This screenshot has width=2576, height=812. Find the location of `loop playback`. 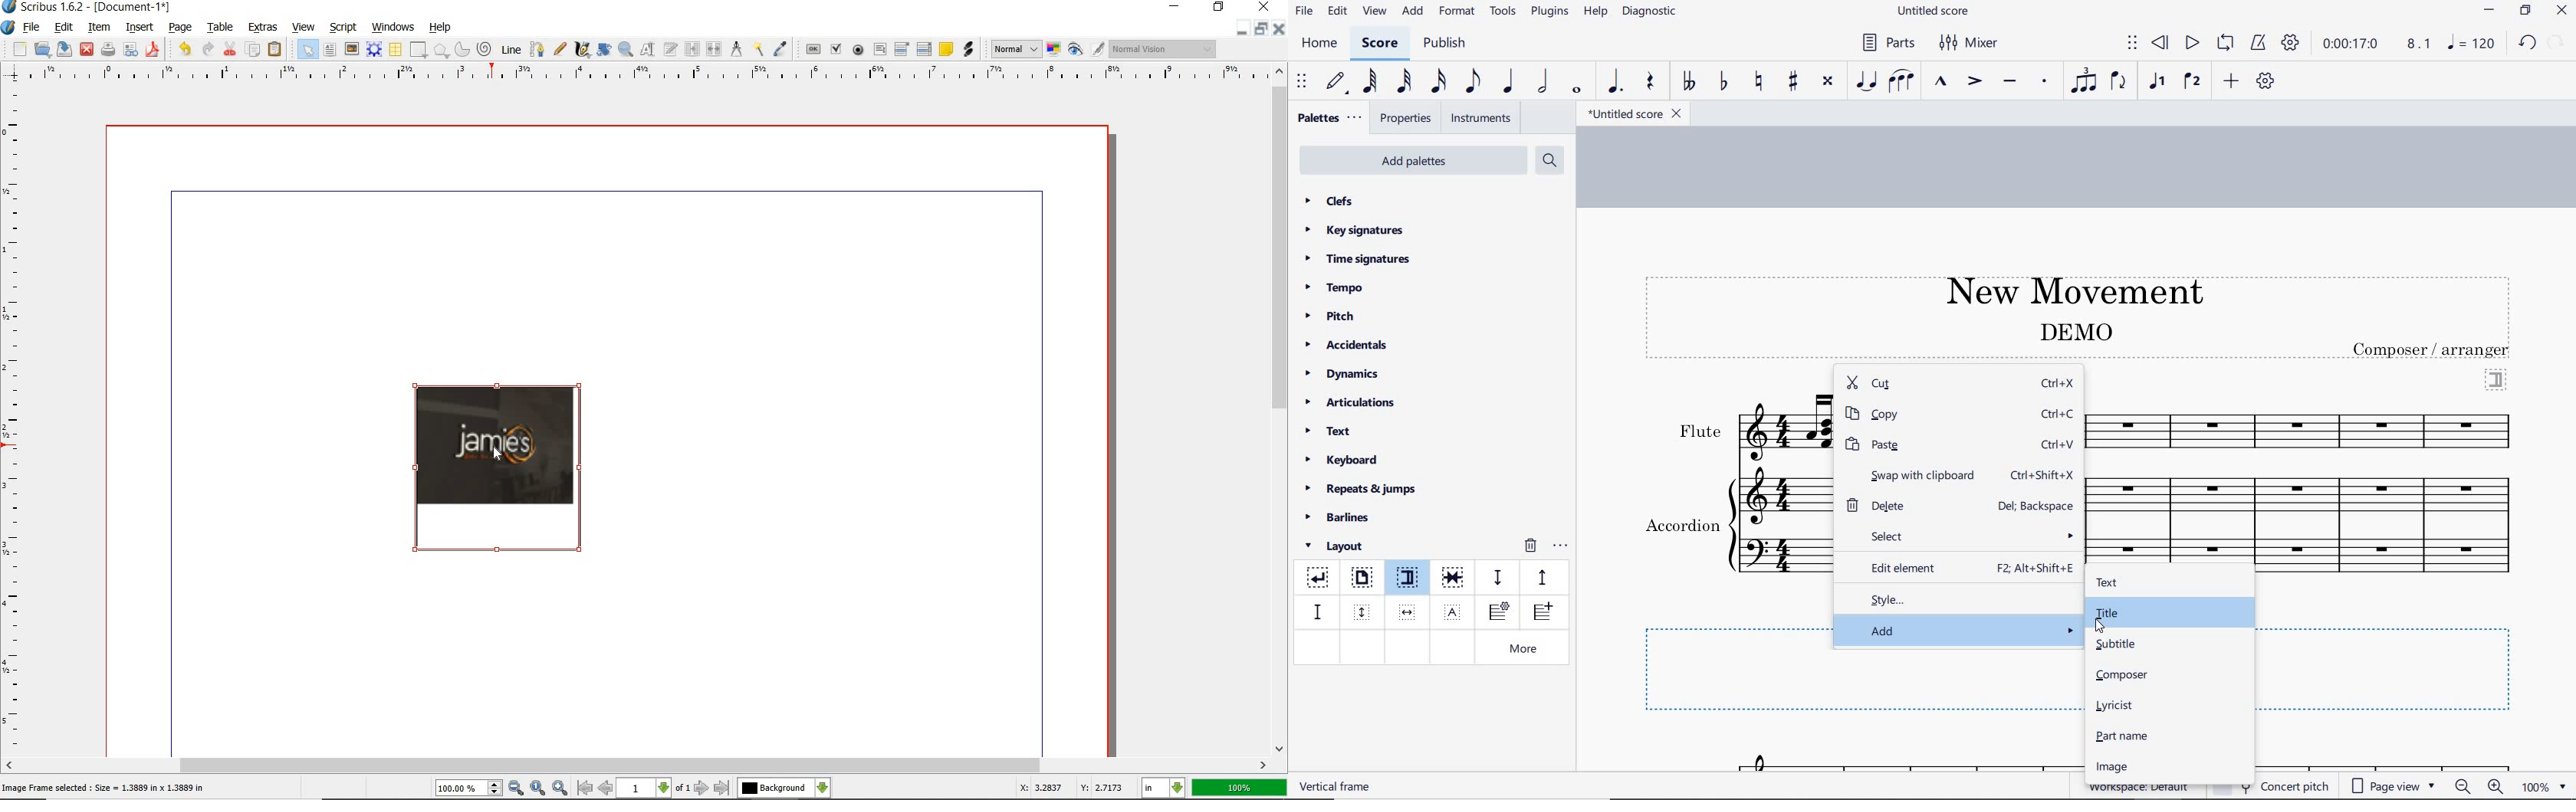

loop playback is located at coordinates (2227, 44).